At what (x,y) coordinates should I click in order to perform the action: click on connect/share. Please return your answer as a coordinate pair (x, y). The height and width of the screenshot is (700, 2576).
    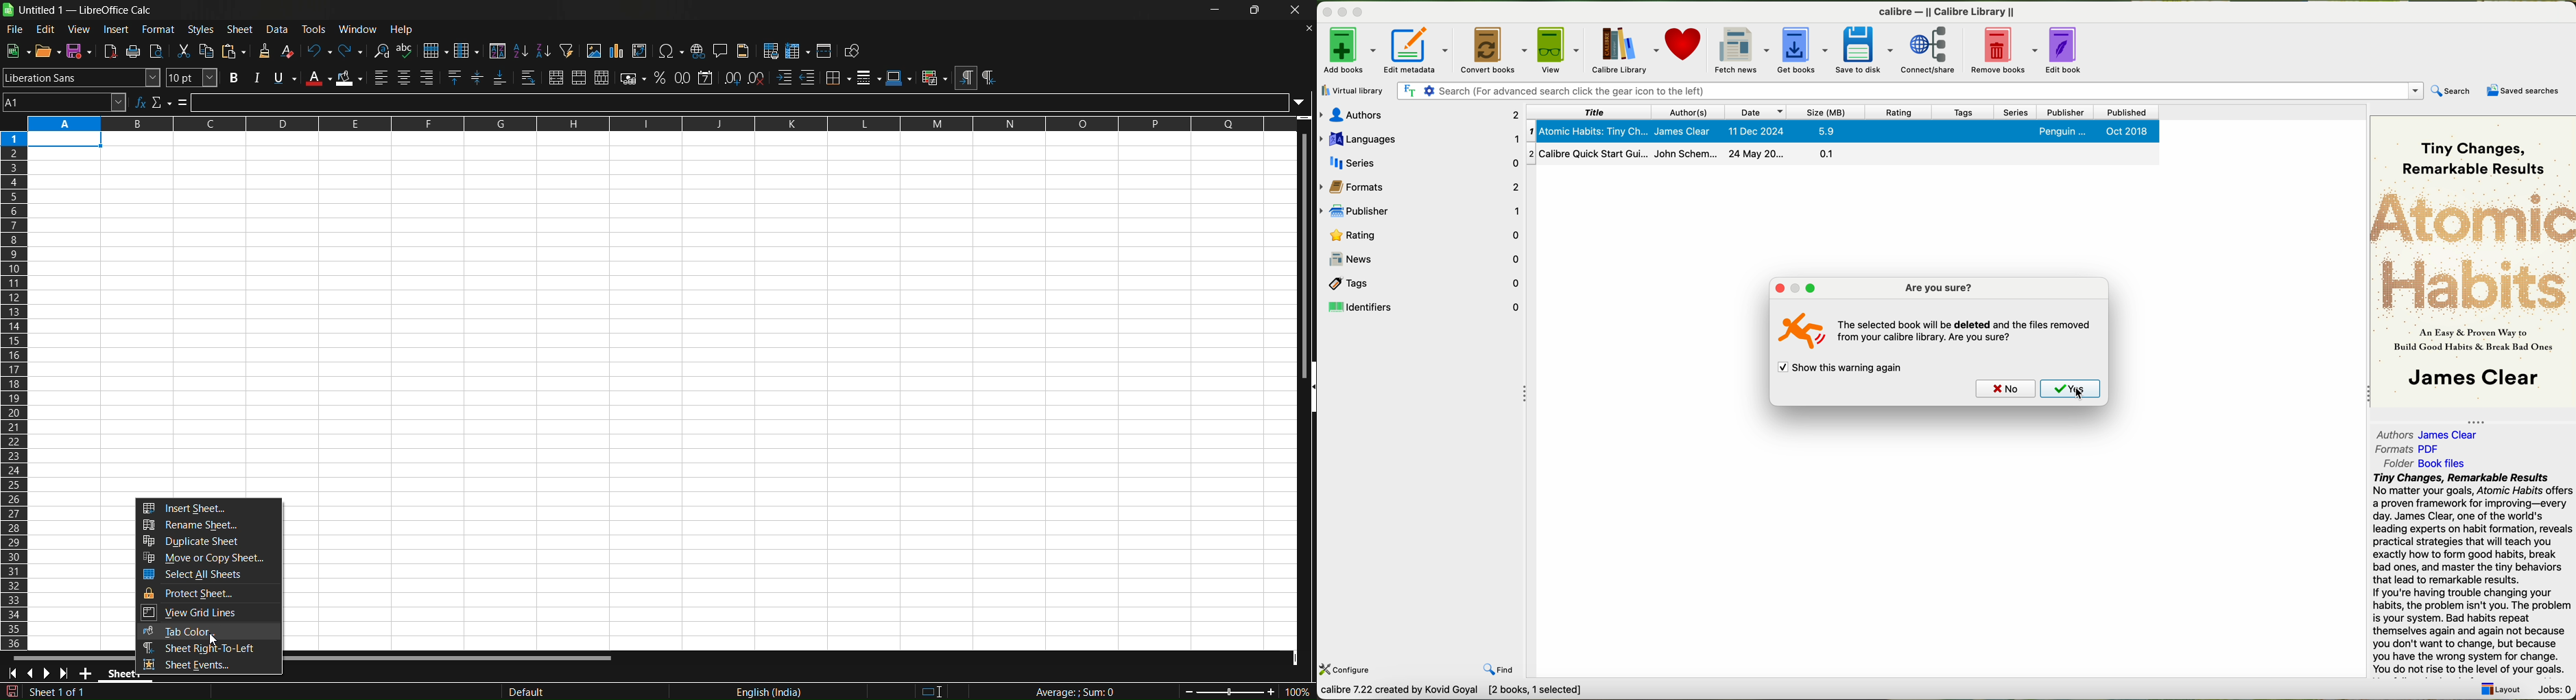
    Looking at the image, I should click on (1928, 50).